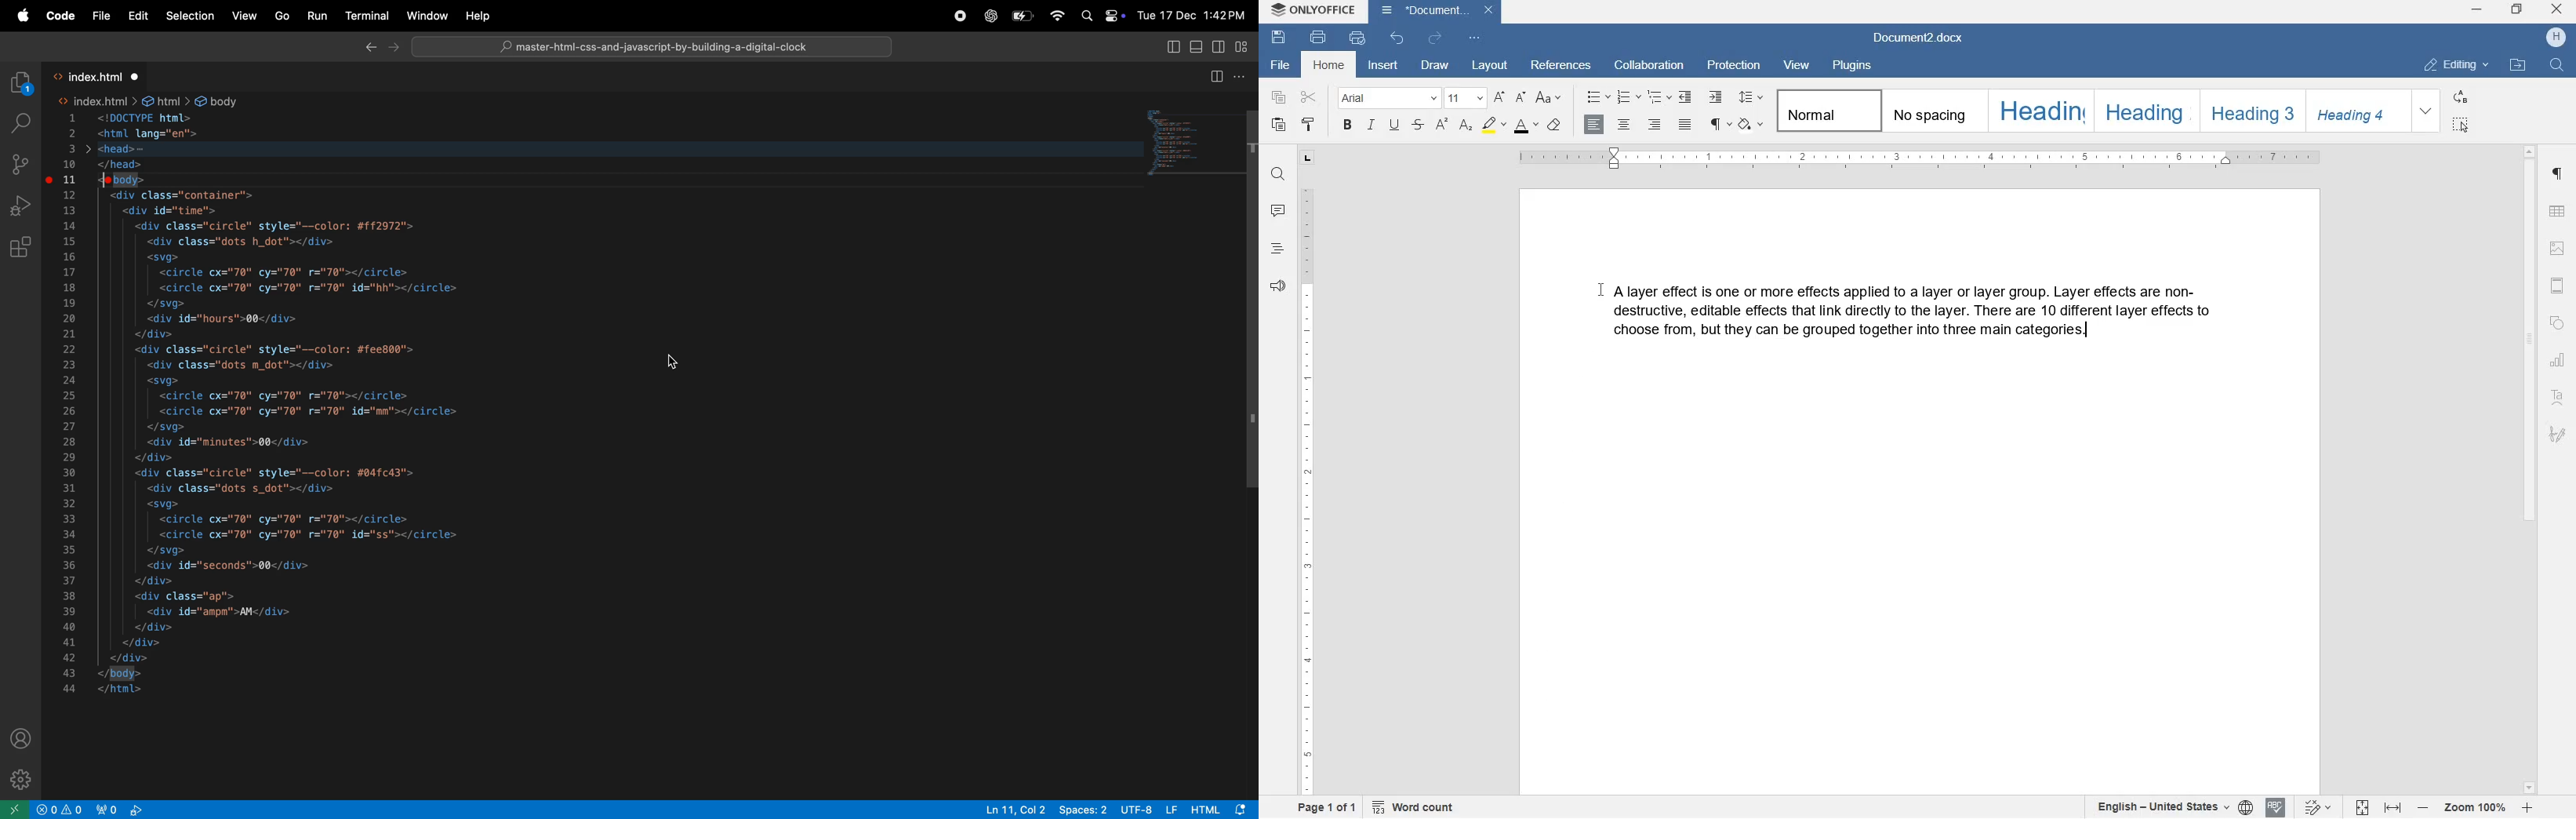 The image size is (2576, 840). Describe the element at coordinates (152, 102) in the screenshot. I see `> index.html > &@ html > & body` at that location.